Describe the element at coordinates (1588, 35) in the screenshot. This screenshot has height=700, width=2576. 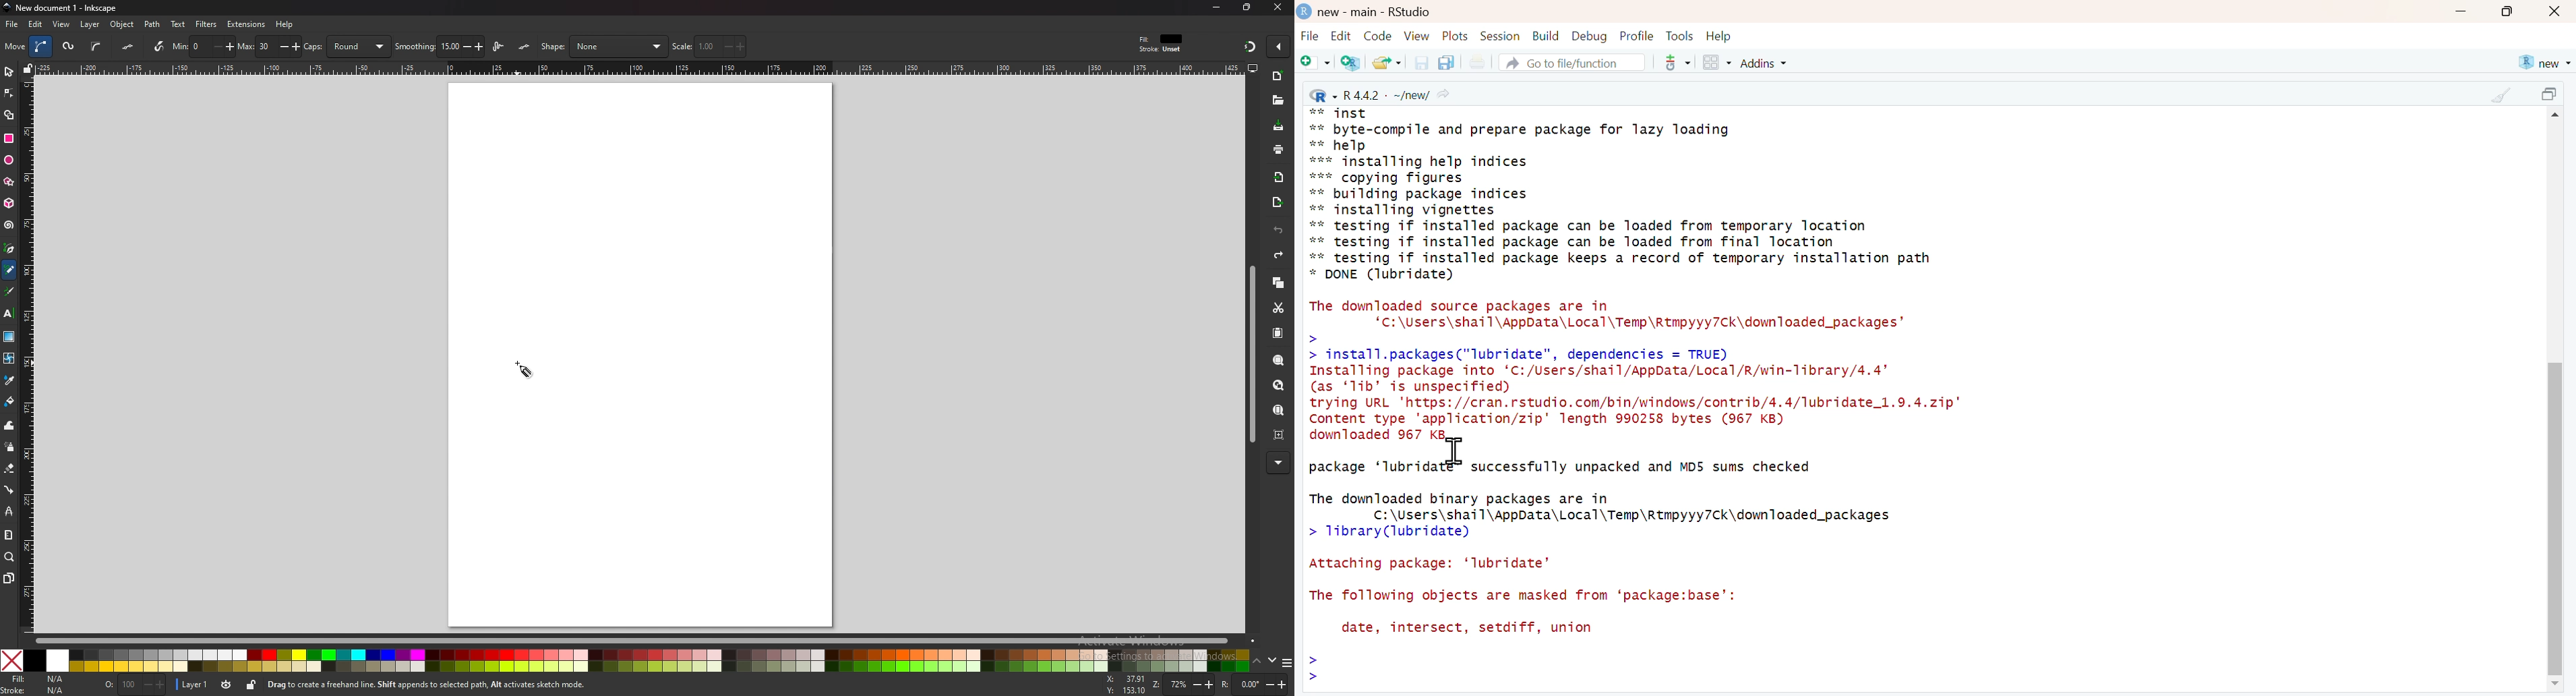
I see `Debug` at that location.